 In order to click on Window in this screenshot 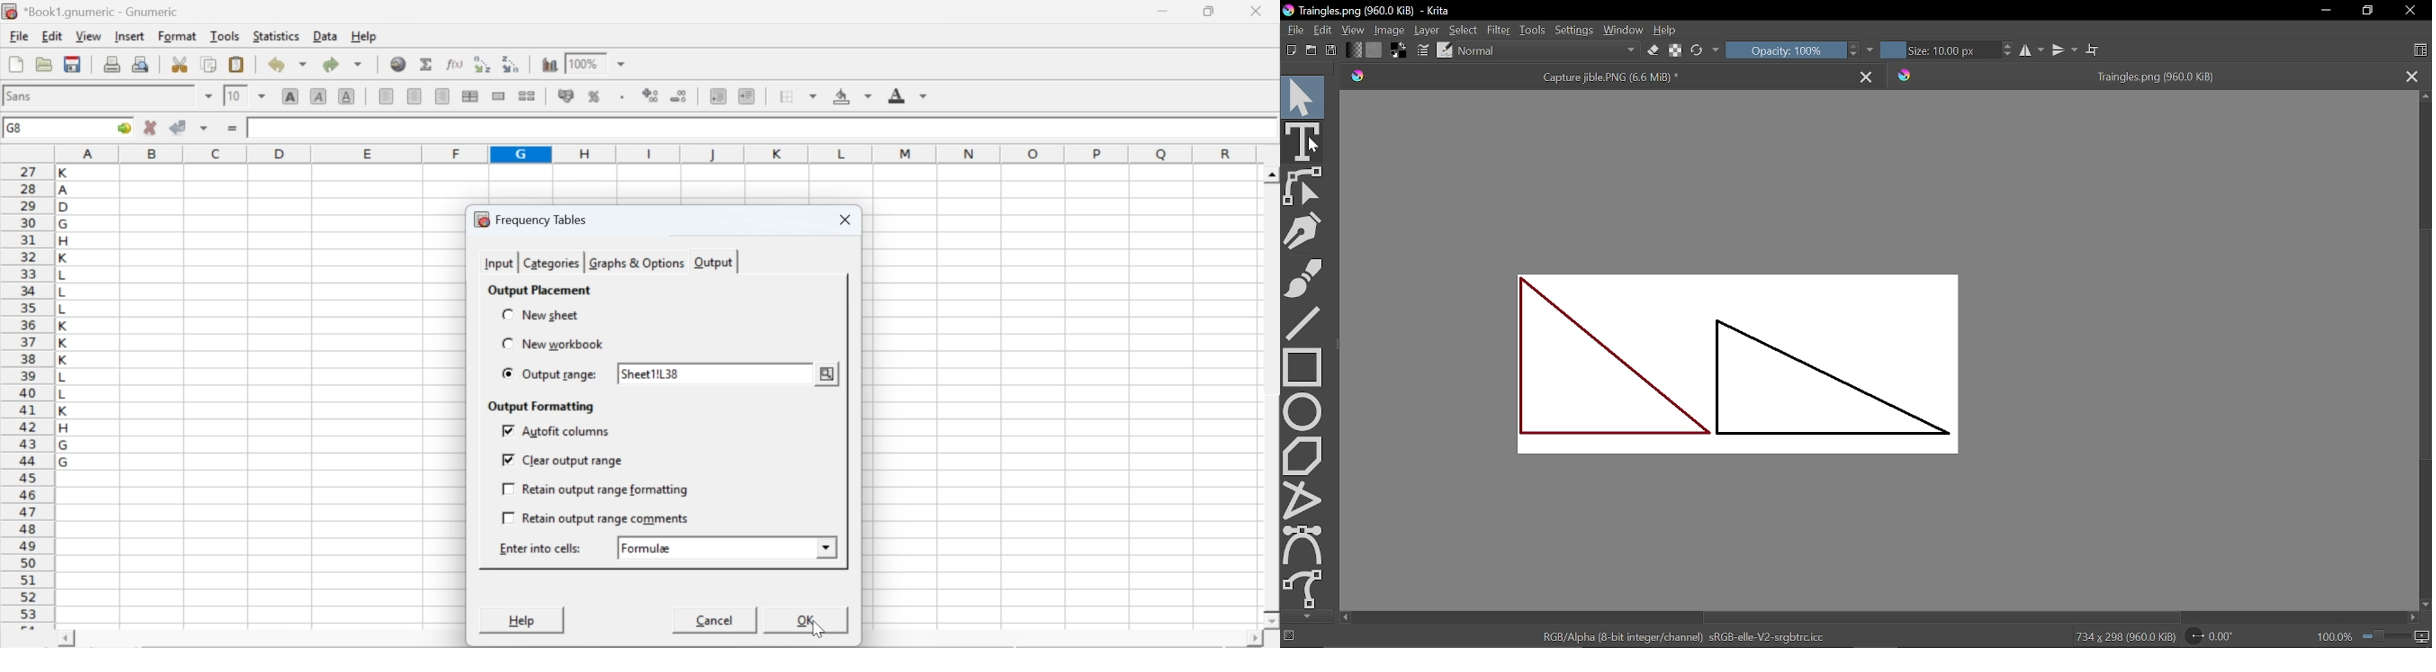, I will do `click(1624, 32)`.